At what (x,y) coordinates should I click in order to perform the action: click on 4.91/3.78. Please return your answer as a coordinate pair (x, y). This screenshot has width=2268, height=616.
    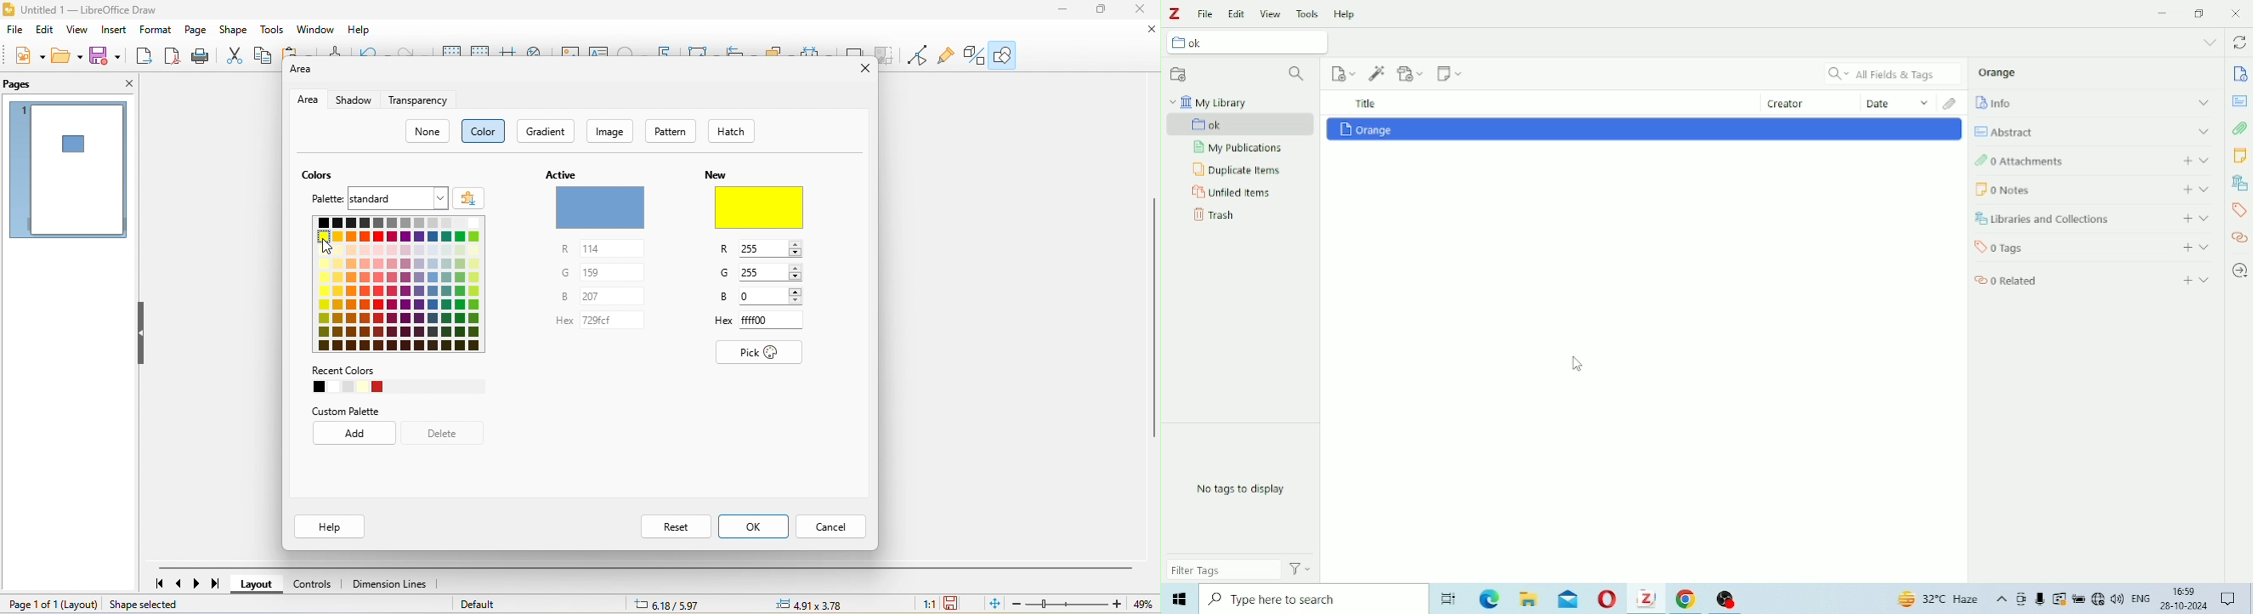
    Looking at the image, I should click on (811, 605).